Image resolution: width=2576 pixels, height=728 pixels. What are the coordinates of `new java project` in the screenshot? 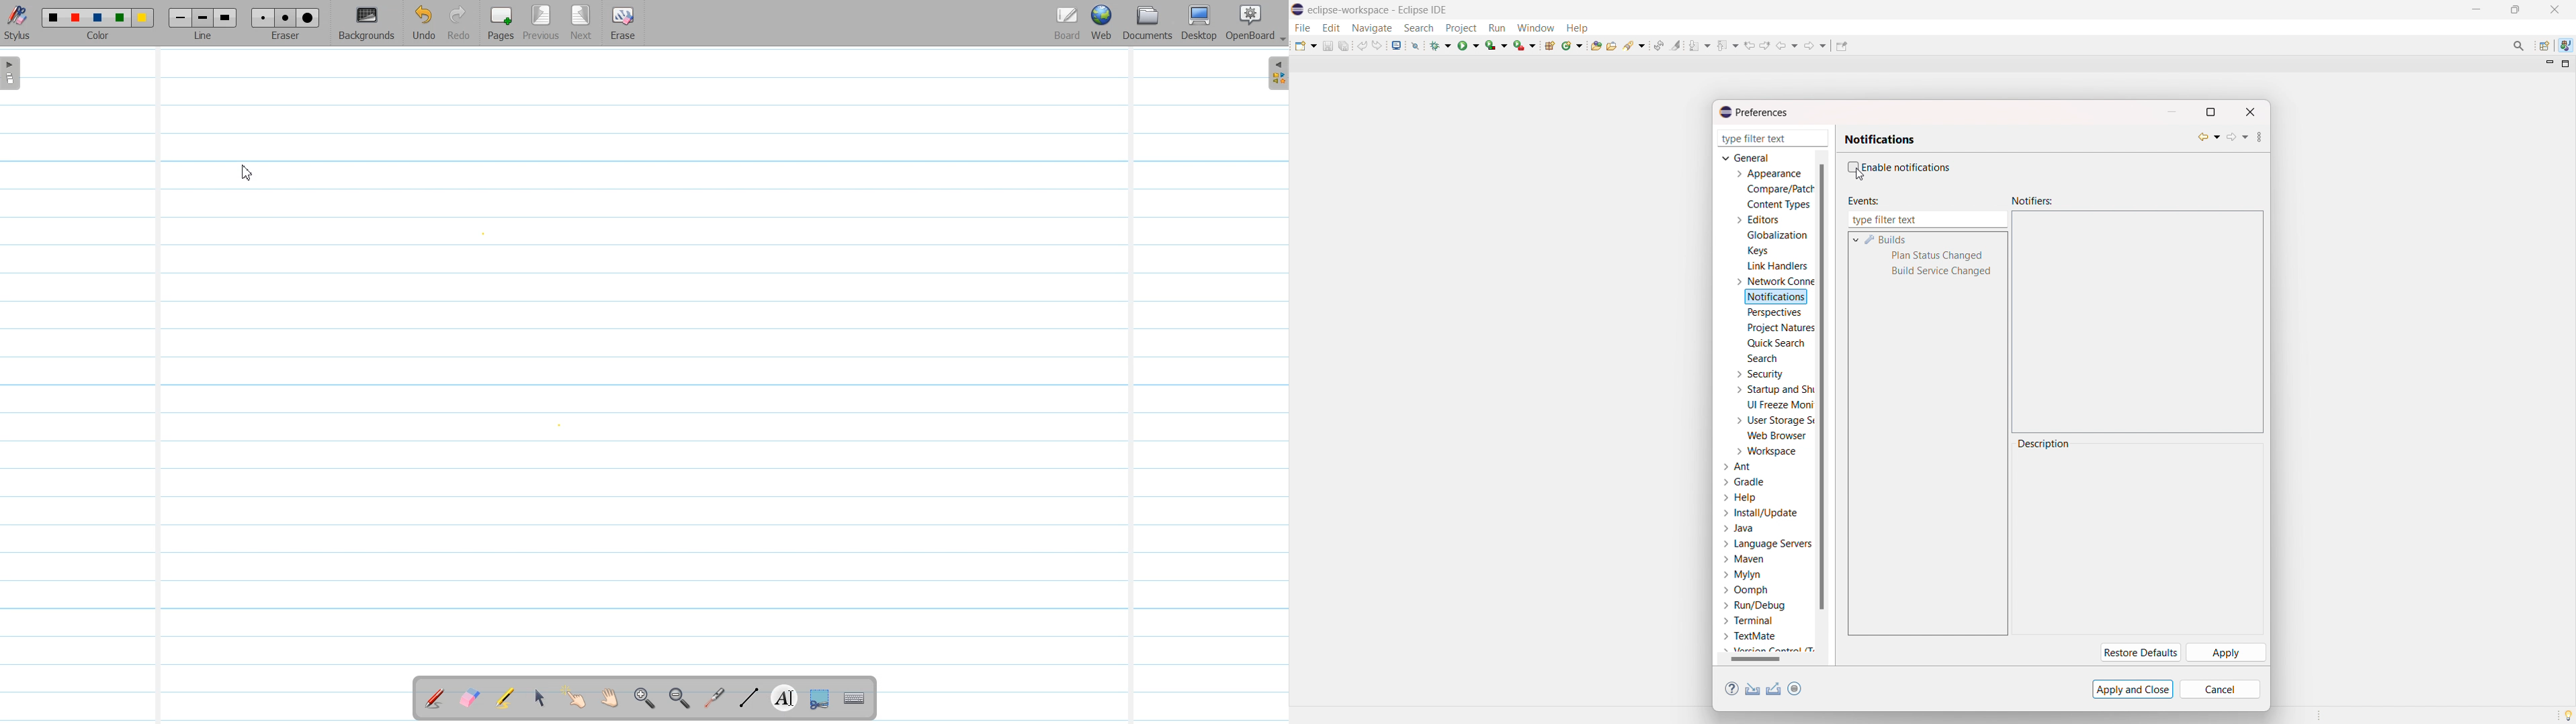 It's located at (1551, 46).